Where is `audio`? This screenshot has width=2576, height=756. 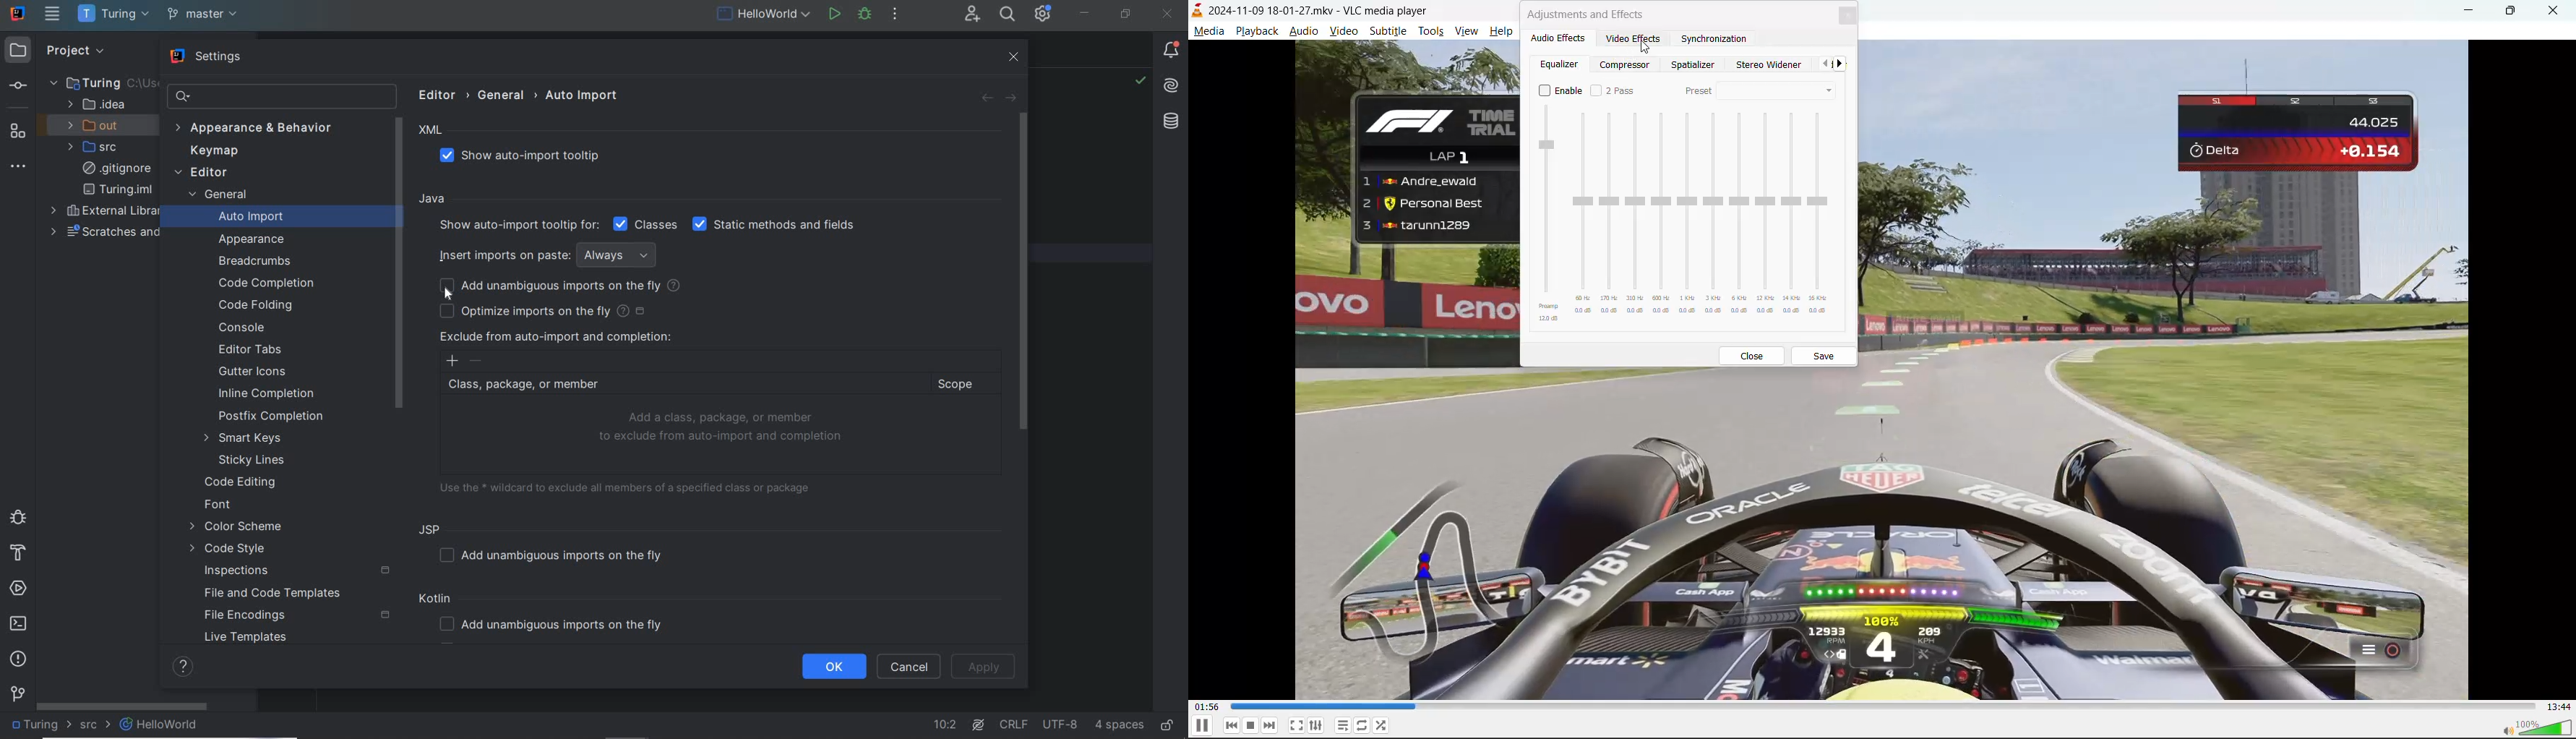
audio is located at coordinates (1303, 33).